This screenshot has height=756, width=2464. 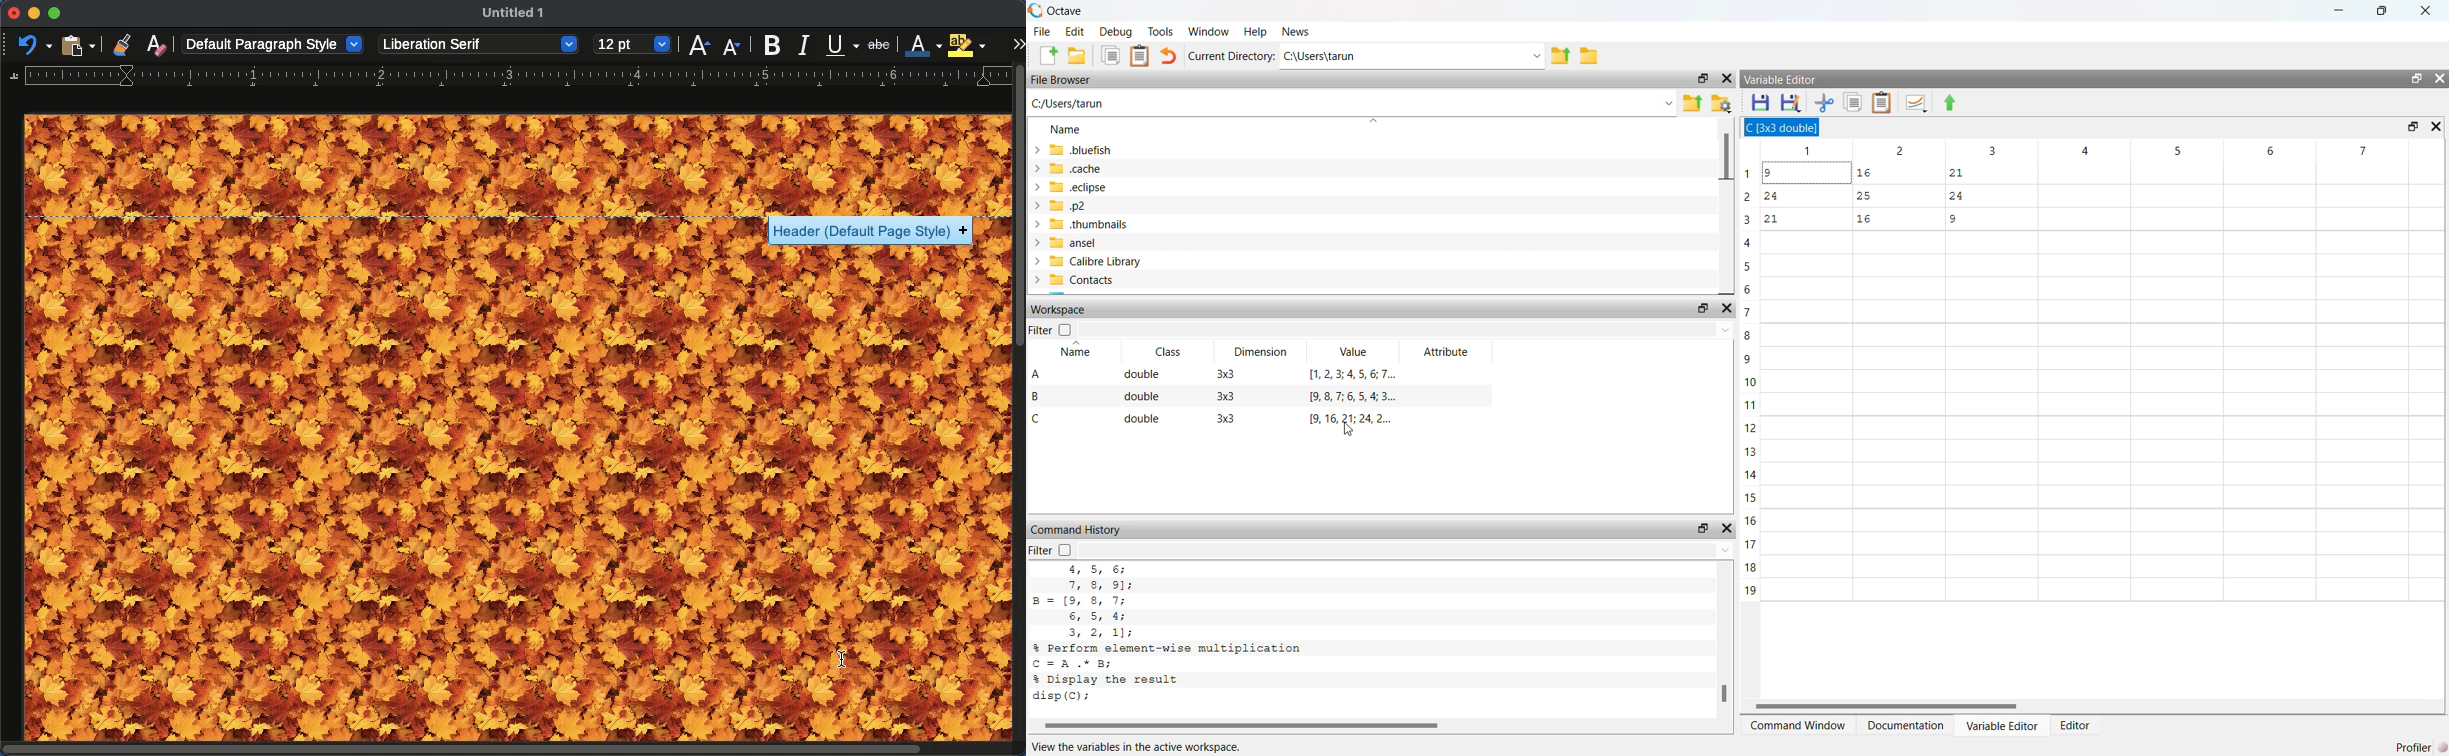 I want to click on Cut, so click(x=1825, y=102).